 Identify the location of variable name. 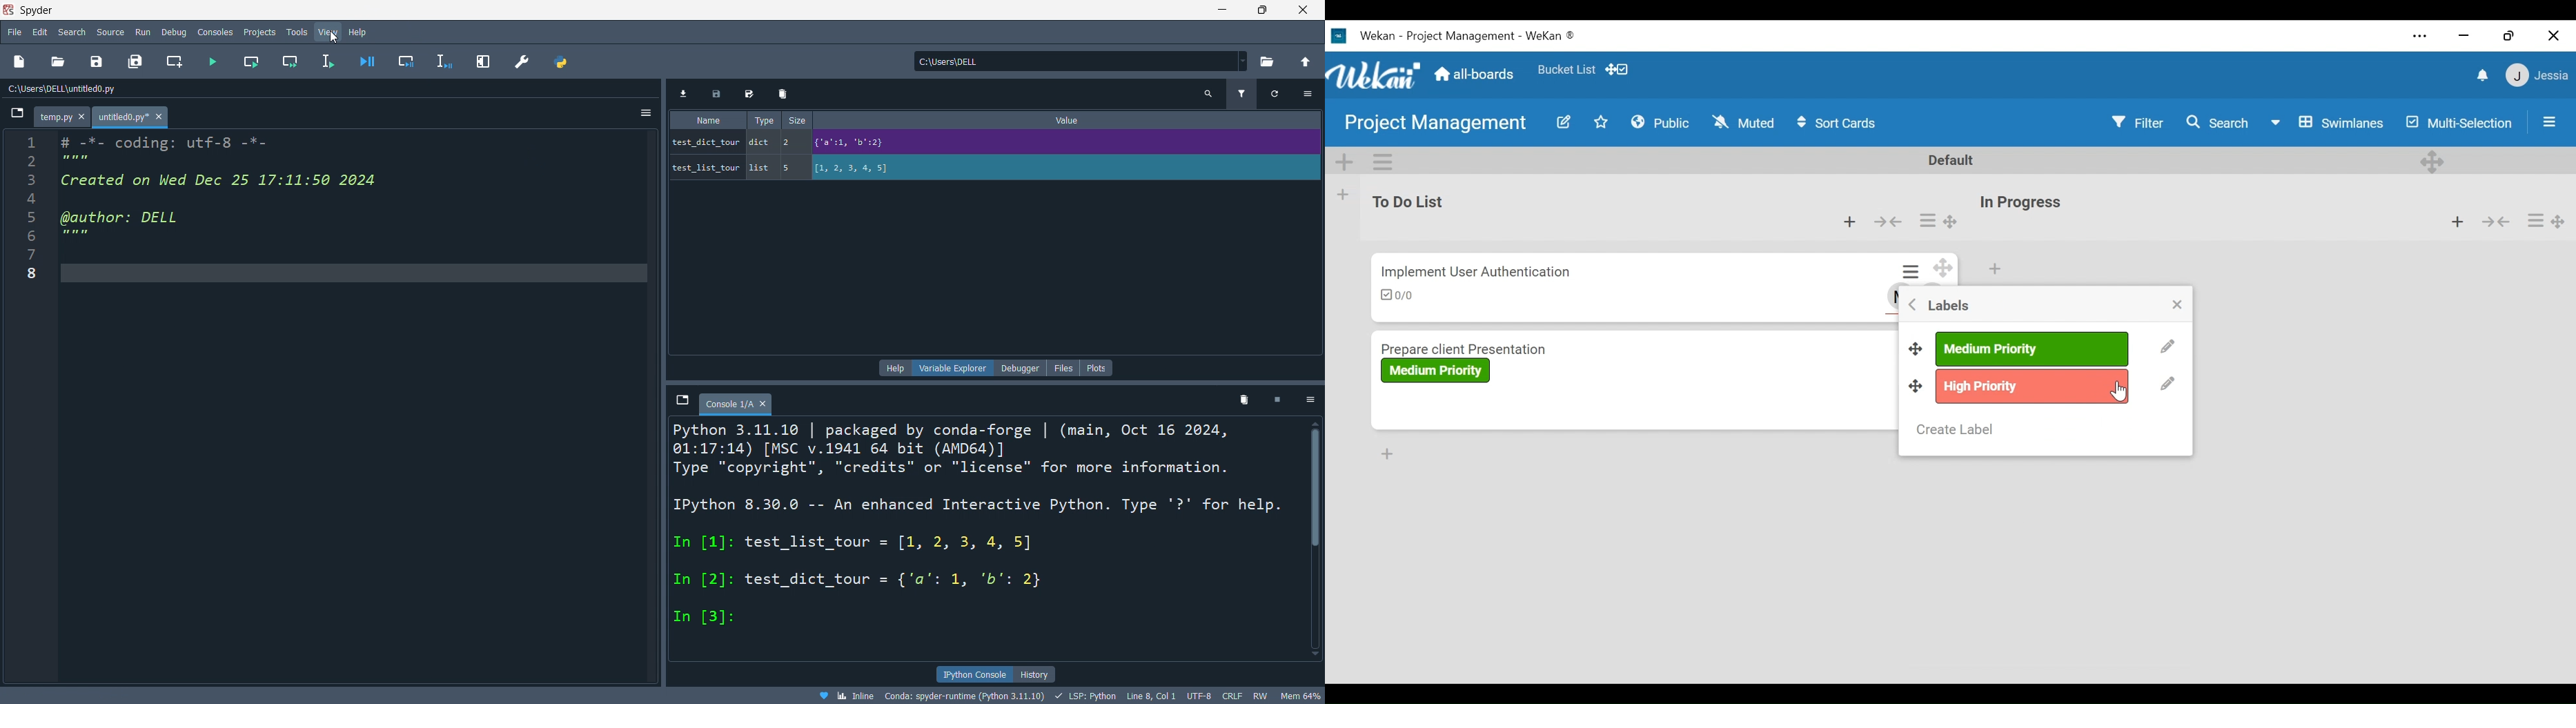
(705, 141).